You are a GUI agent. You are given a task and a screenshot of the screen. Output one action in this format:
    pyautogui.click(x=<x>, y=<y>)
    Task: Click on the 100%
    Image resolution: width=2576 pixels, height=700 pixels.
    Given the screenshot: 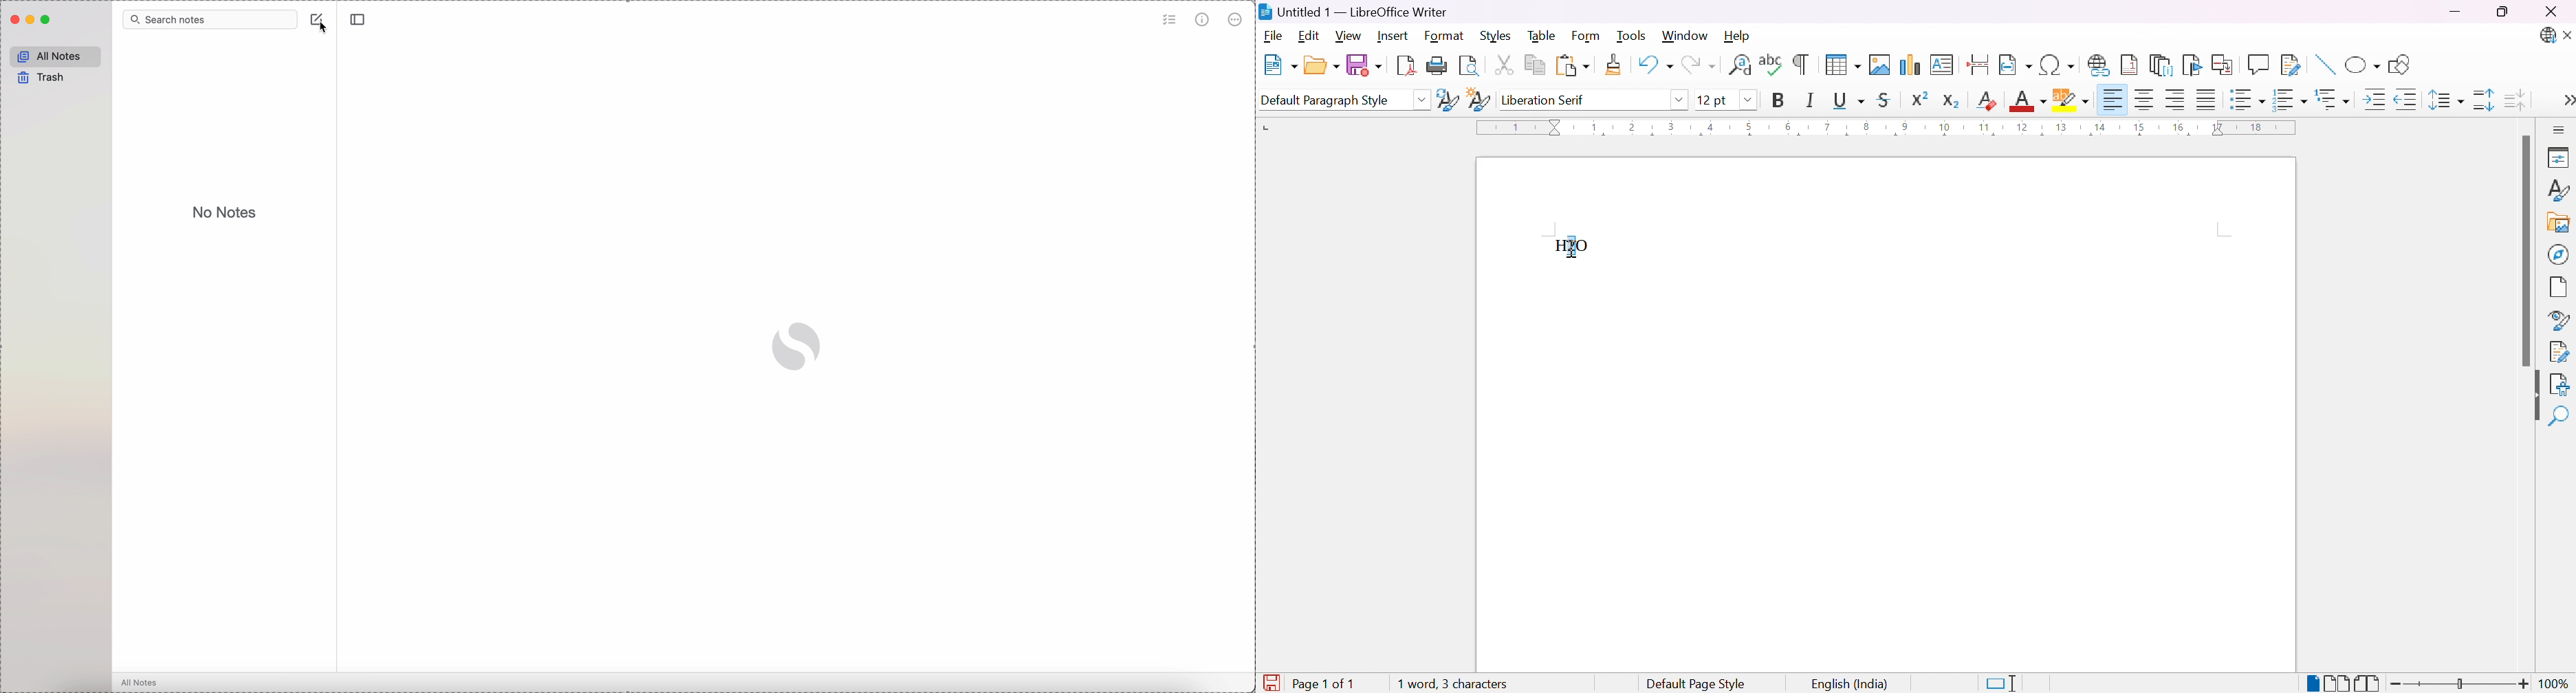 What is the action you would take?
    pyautogui.click(x=2555, y=684)
    